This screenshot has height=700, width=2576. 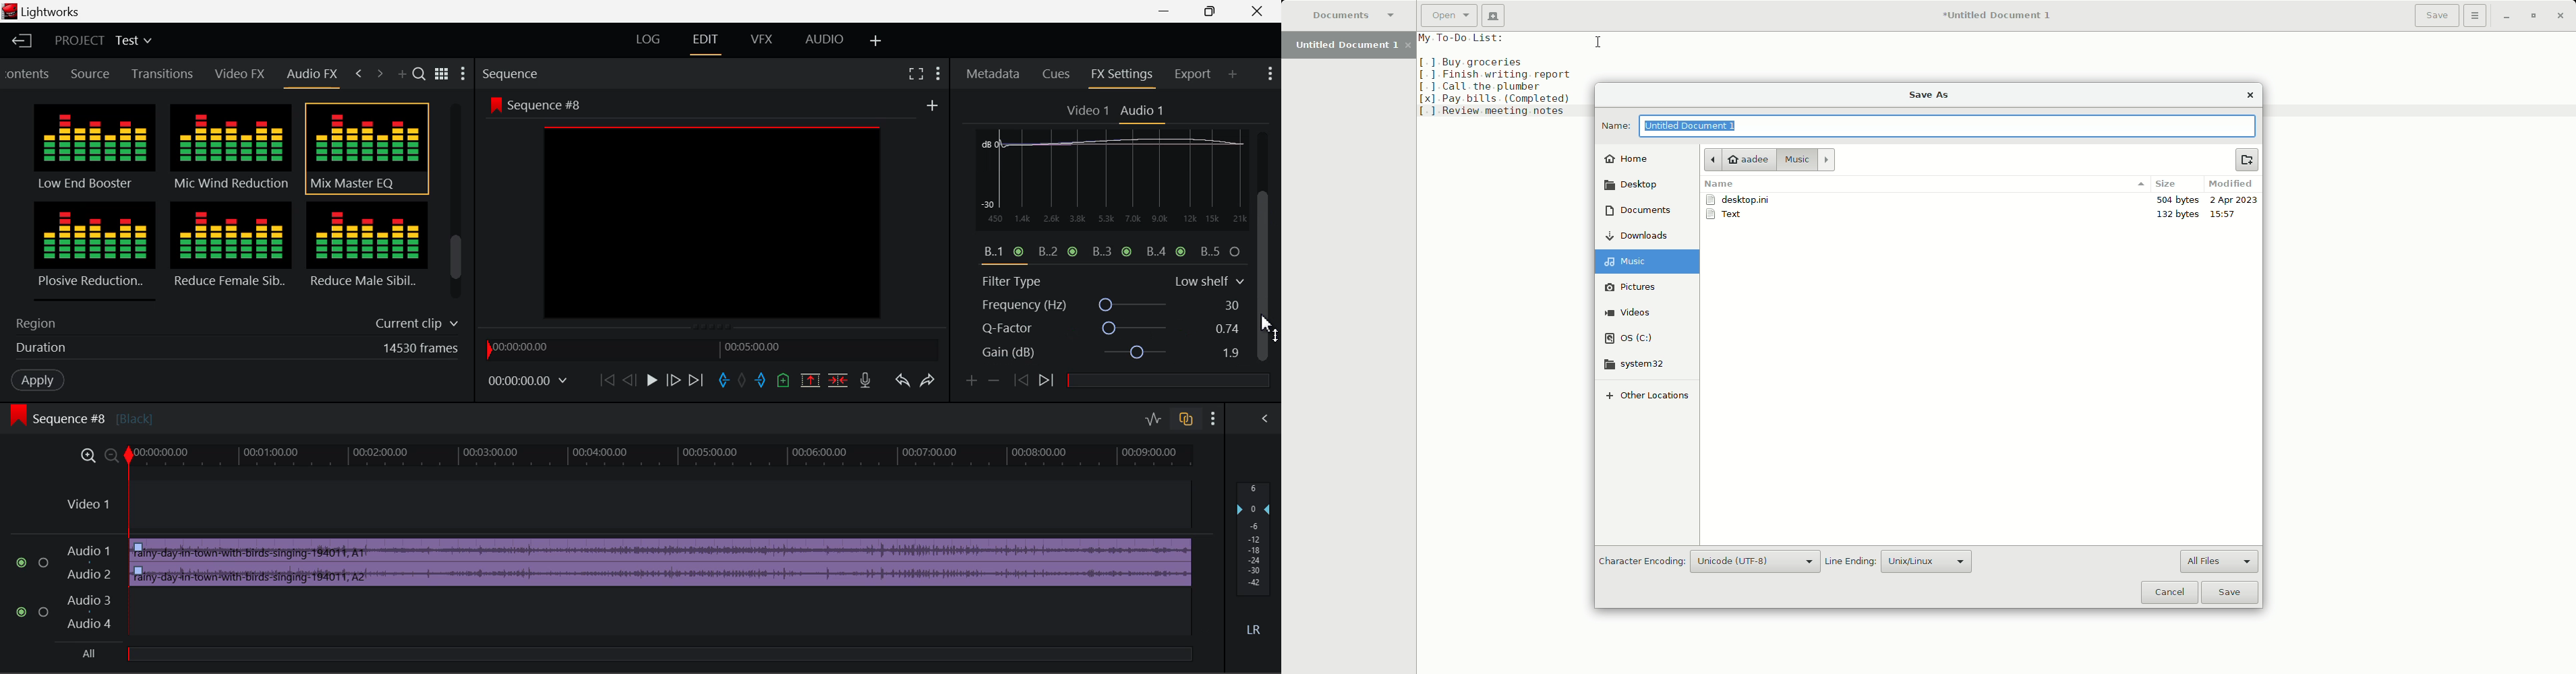 I want to click on LOG Layout, so click(x=646, y=40).